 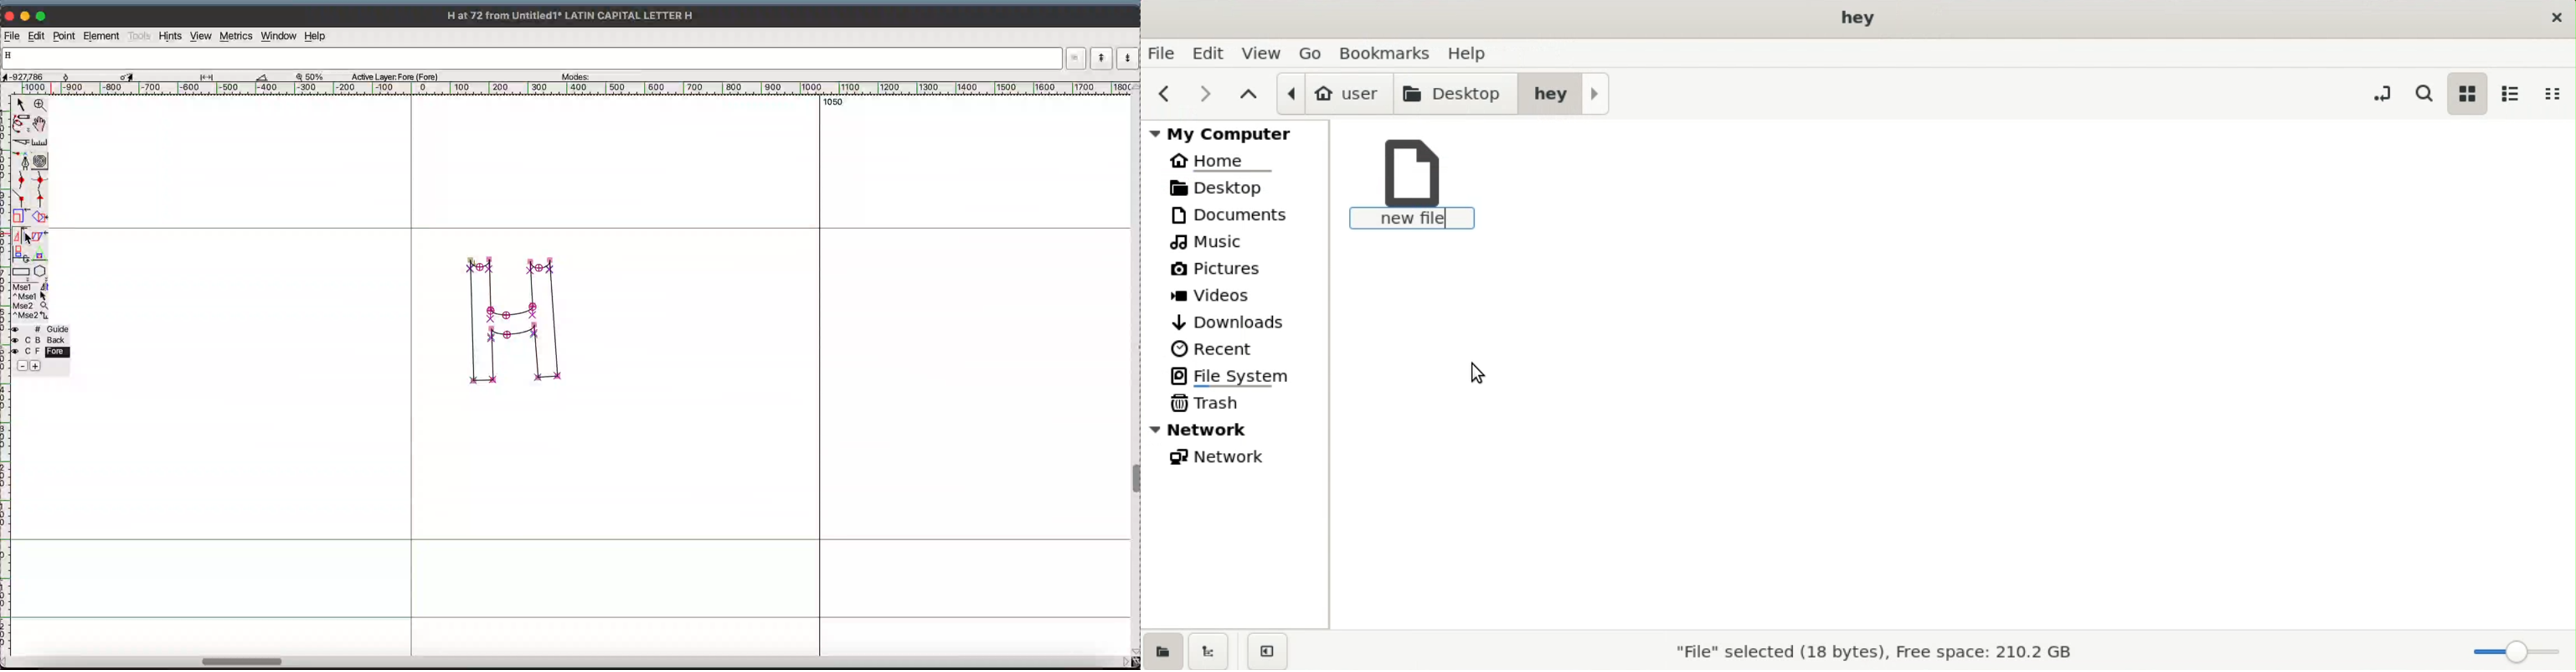 What do you see at coordinates (574, 14) in the screenshot?
I see `H at 72 from Untitled1 LATIN CAPITAL LETTER H` at bounding box center [574, 14].